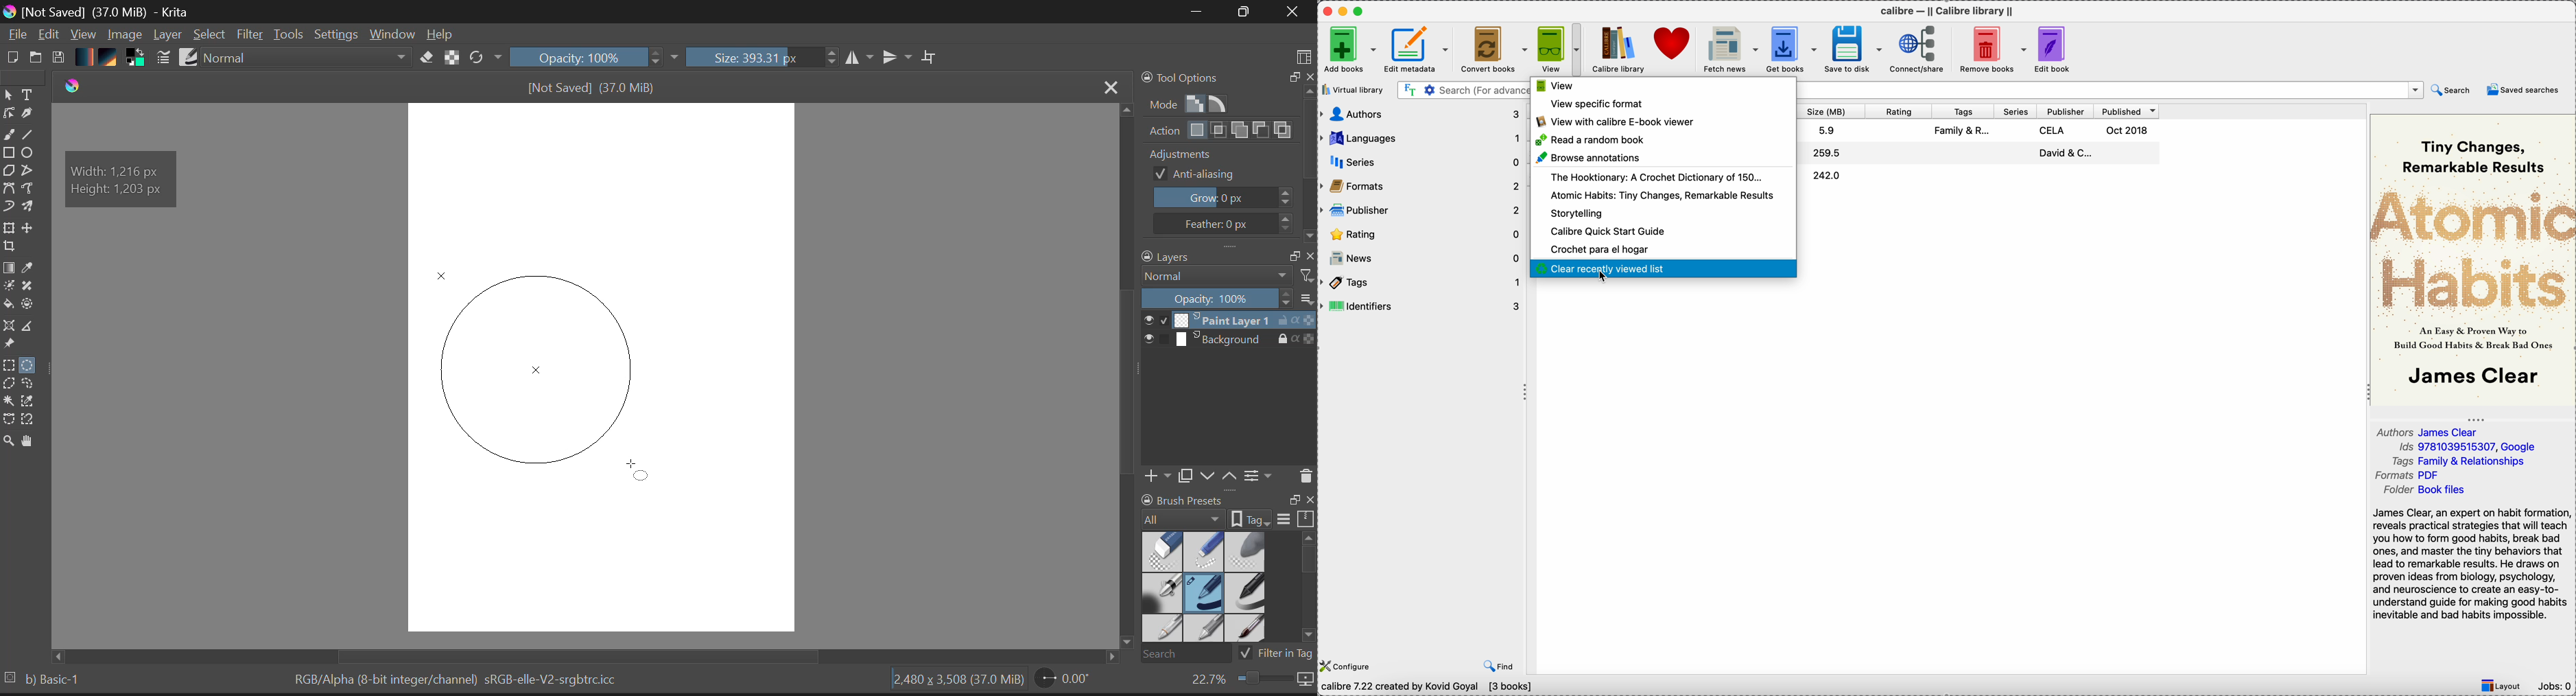 The image size is (2576, 700). I want to click on Atomic Habits: Tiny Charges, Remarkable Results, so click(1662, 196).